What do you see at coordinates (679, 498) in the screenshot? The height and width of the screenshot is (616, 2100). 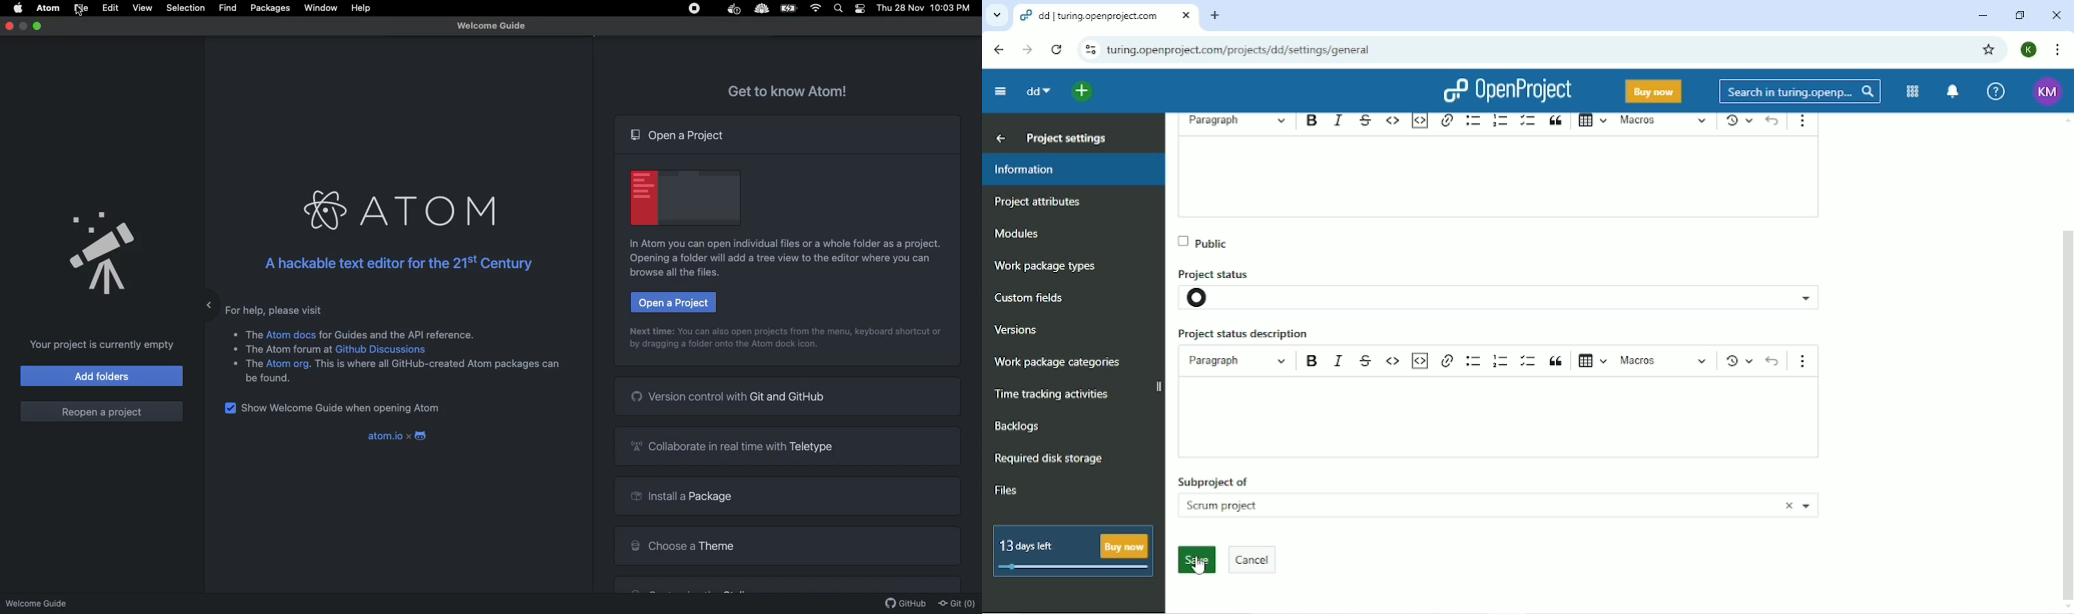 I see `Install a package` at bounding box center [679, 498].